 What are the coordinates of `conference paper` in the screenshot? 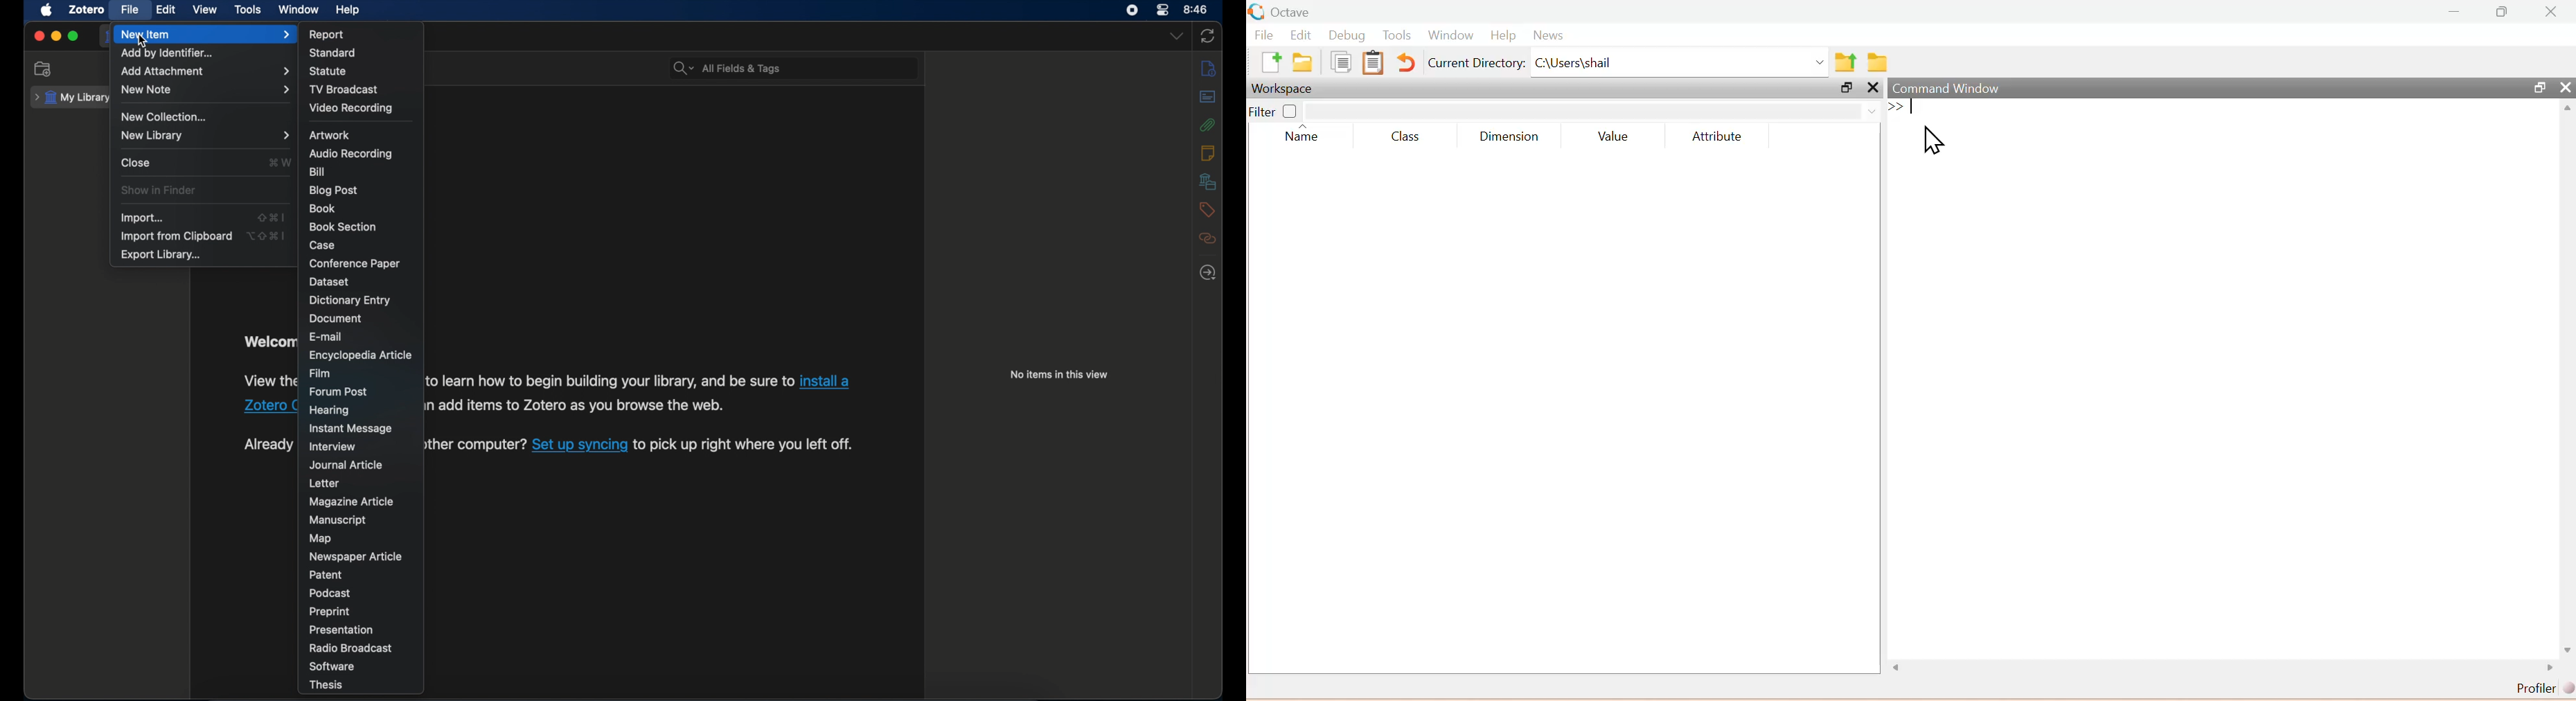 It's located at (354, 264).